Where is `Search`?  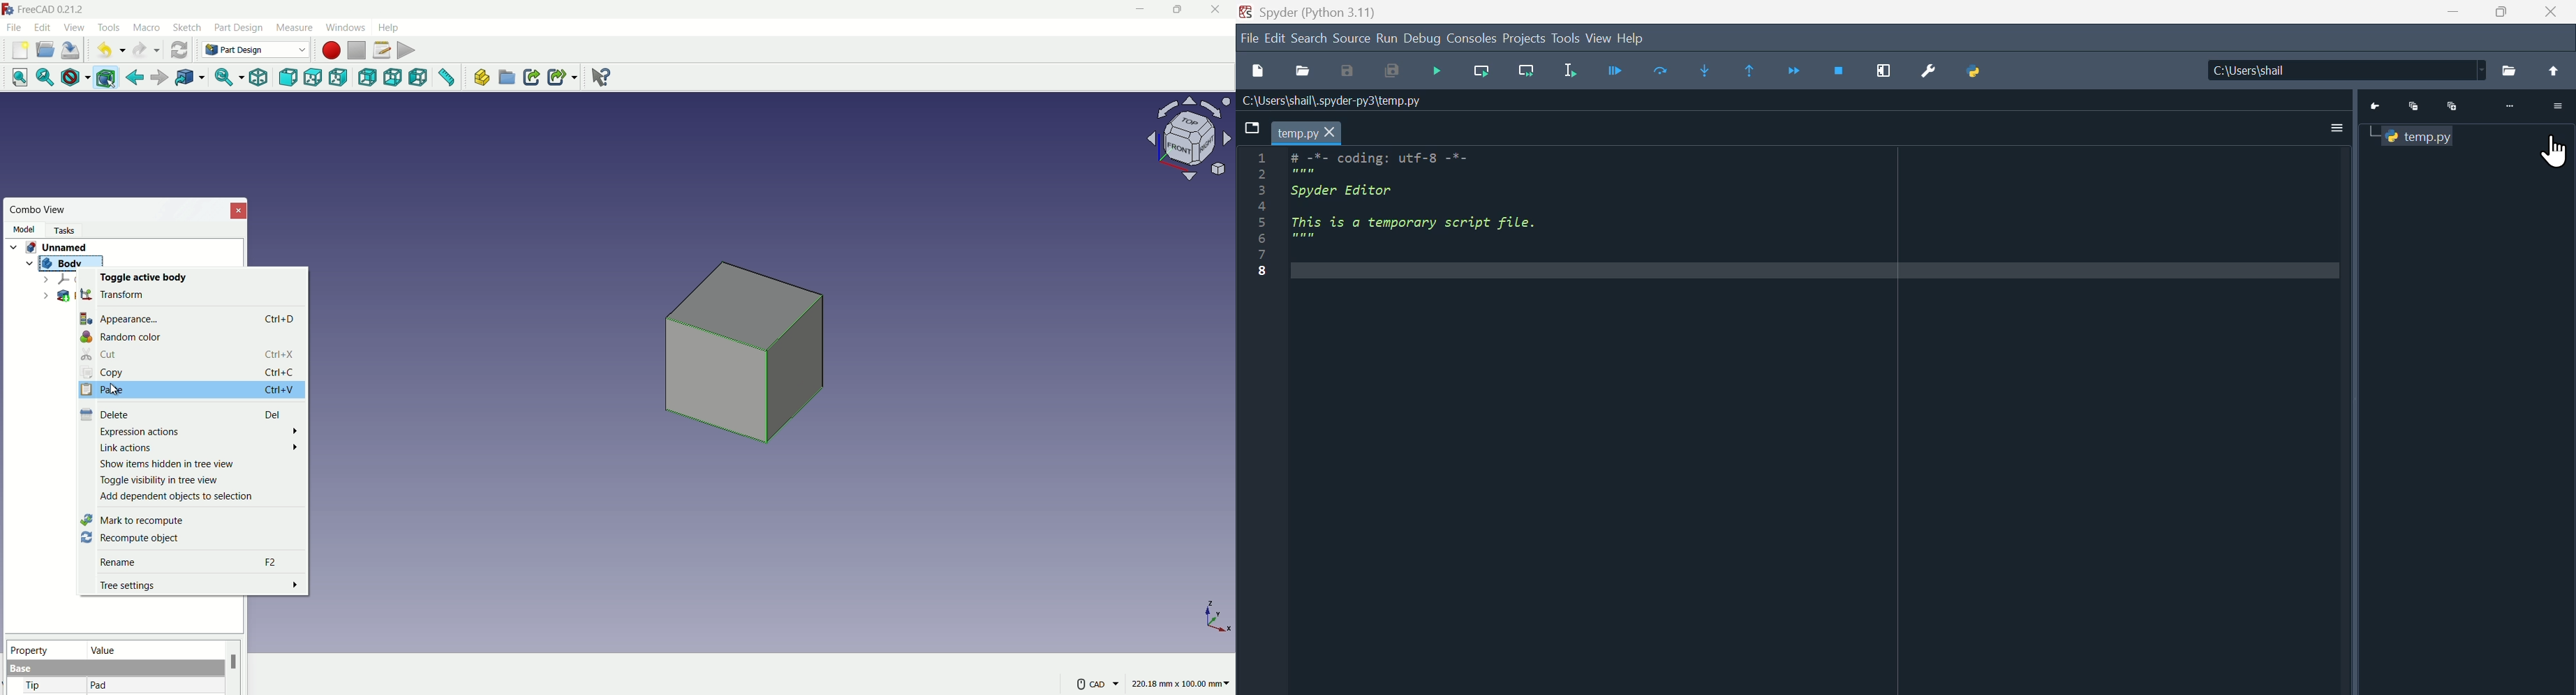
Search is located at coordinates (1309, 36).